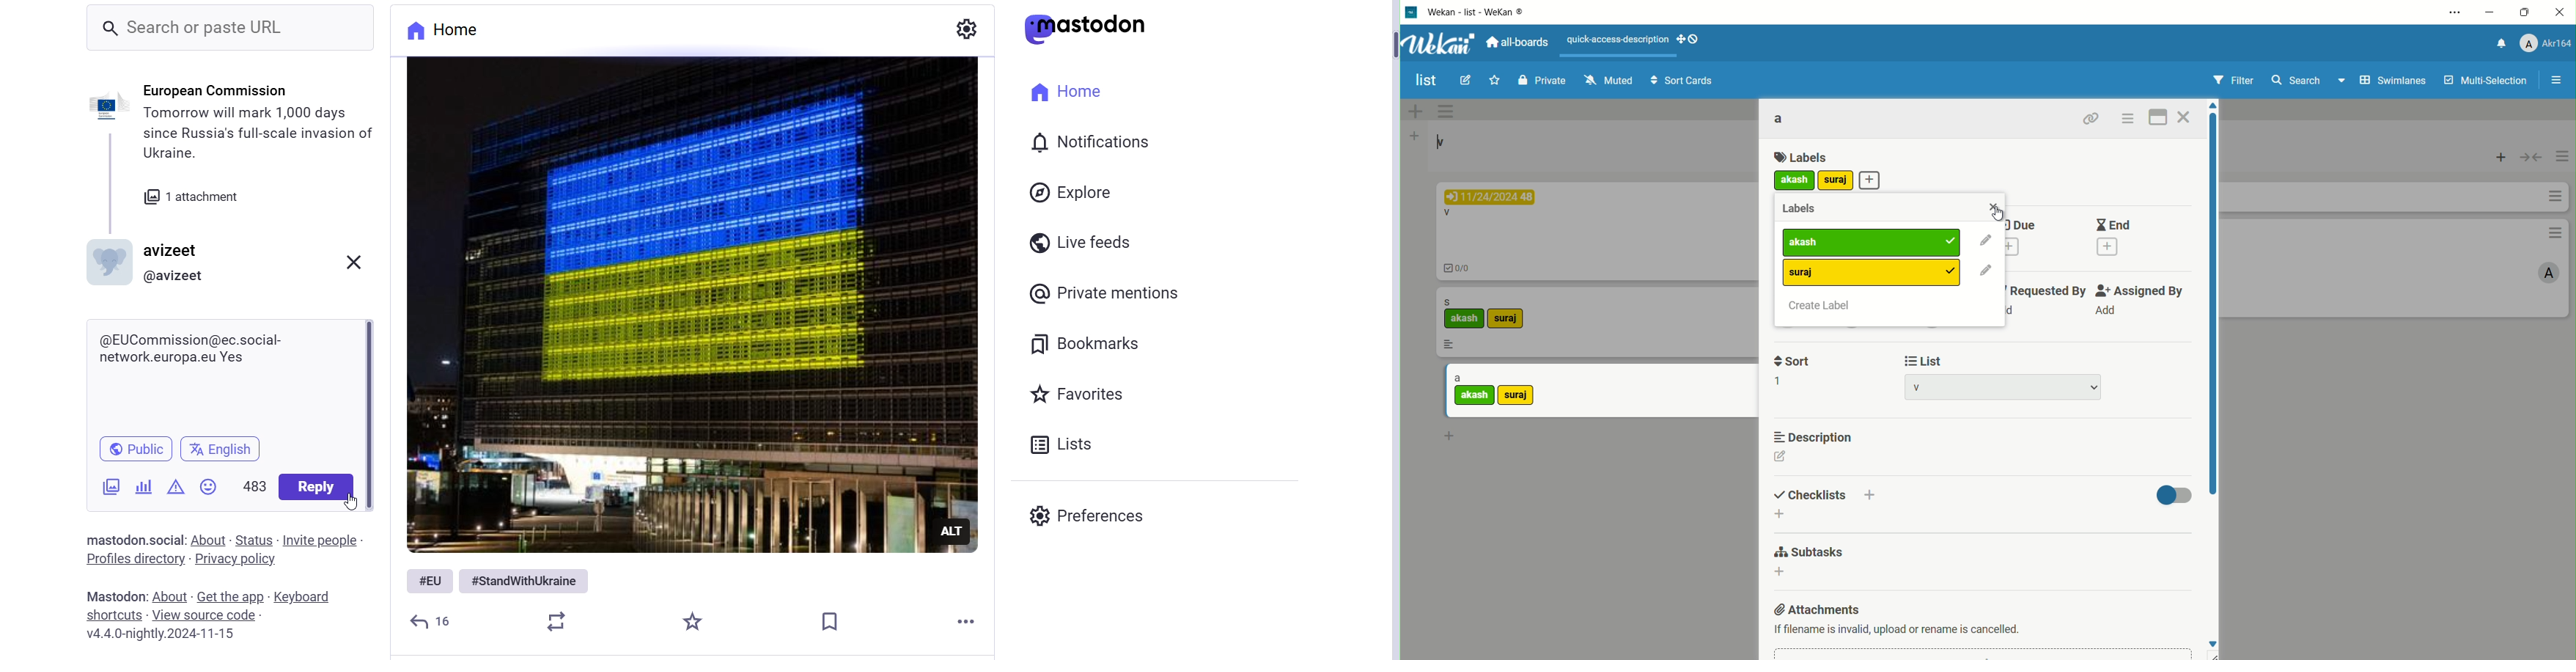 Image resolution: width=2576 pixels, height=672 pixels. I want to click on s, so click(1454, 301).